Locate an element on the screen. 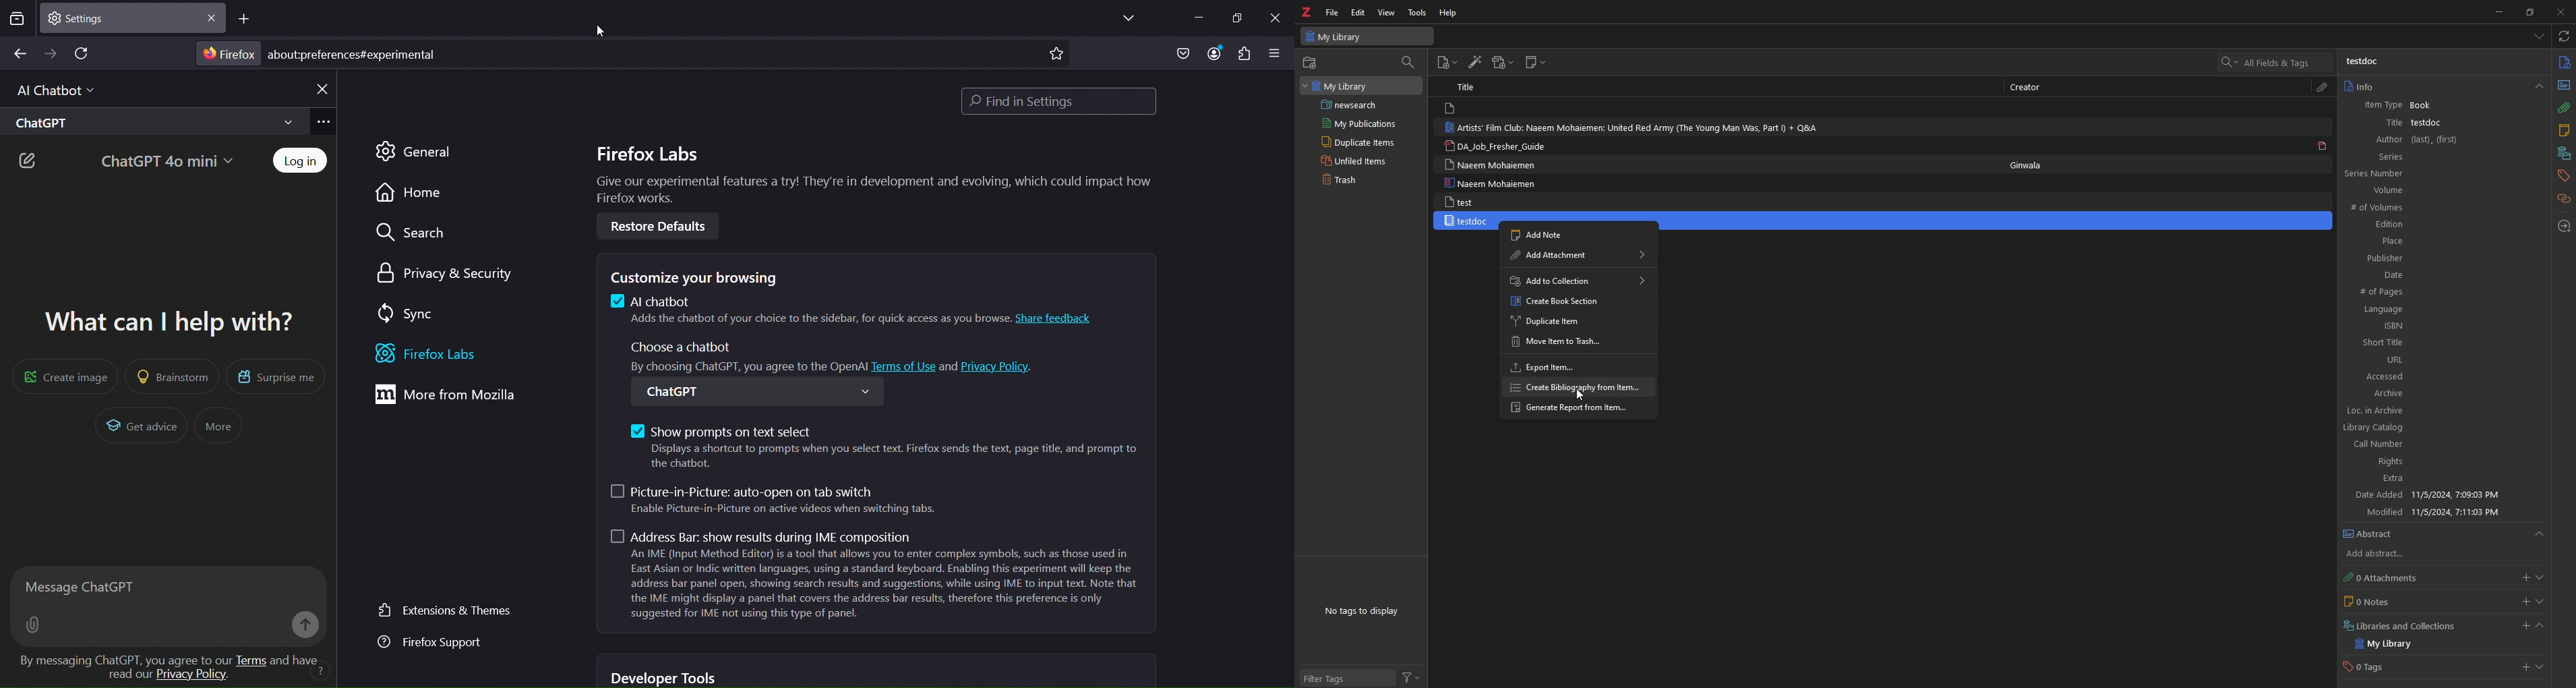 The image size is (2576, 700). series number is located at coordinates (2389, 173).